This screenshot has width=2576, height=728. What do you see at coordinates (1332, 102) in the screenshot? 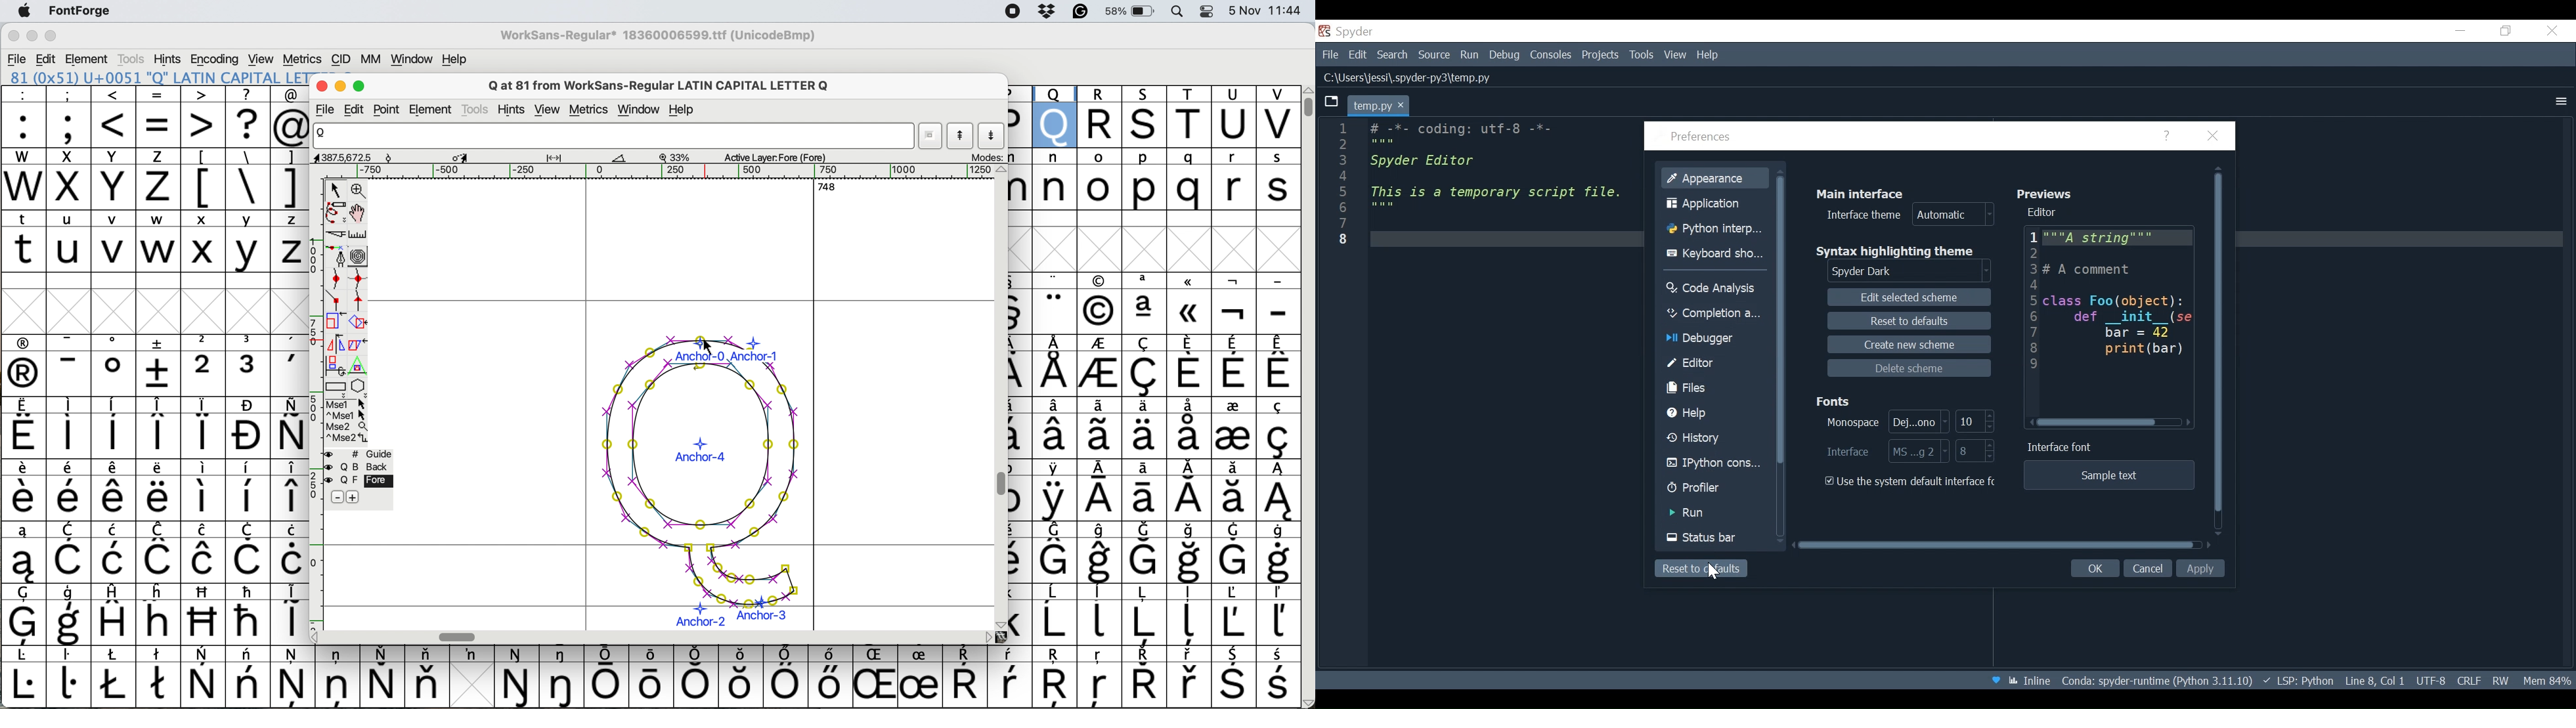
I see `Browse Tab` at bounding box center [1332, 102].